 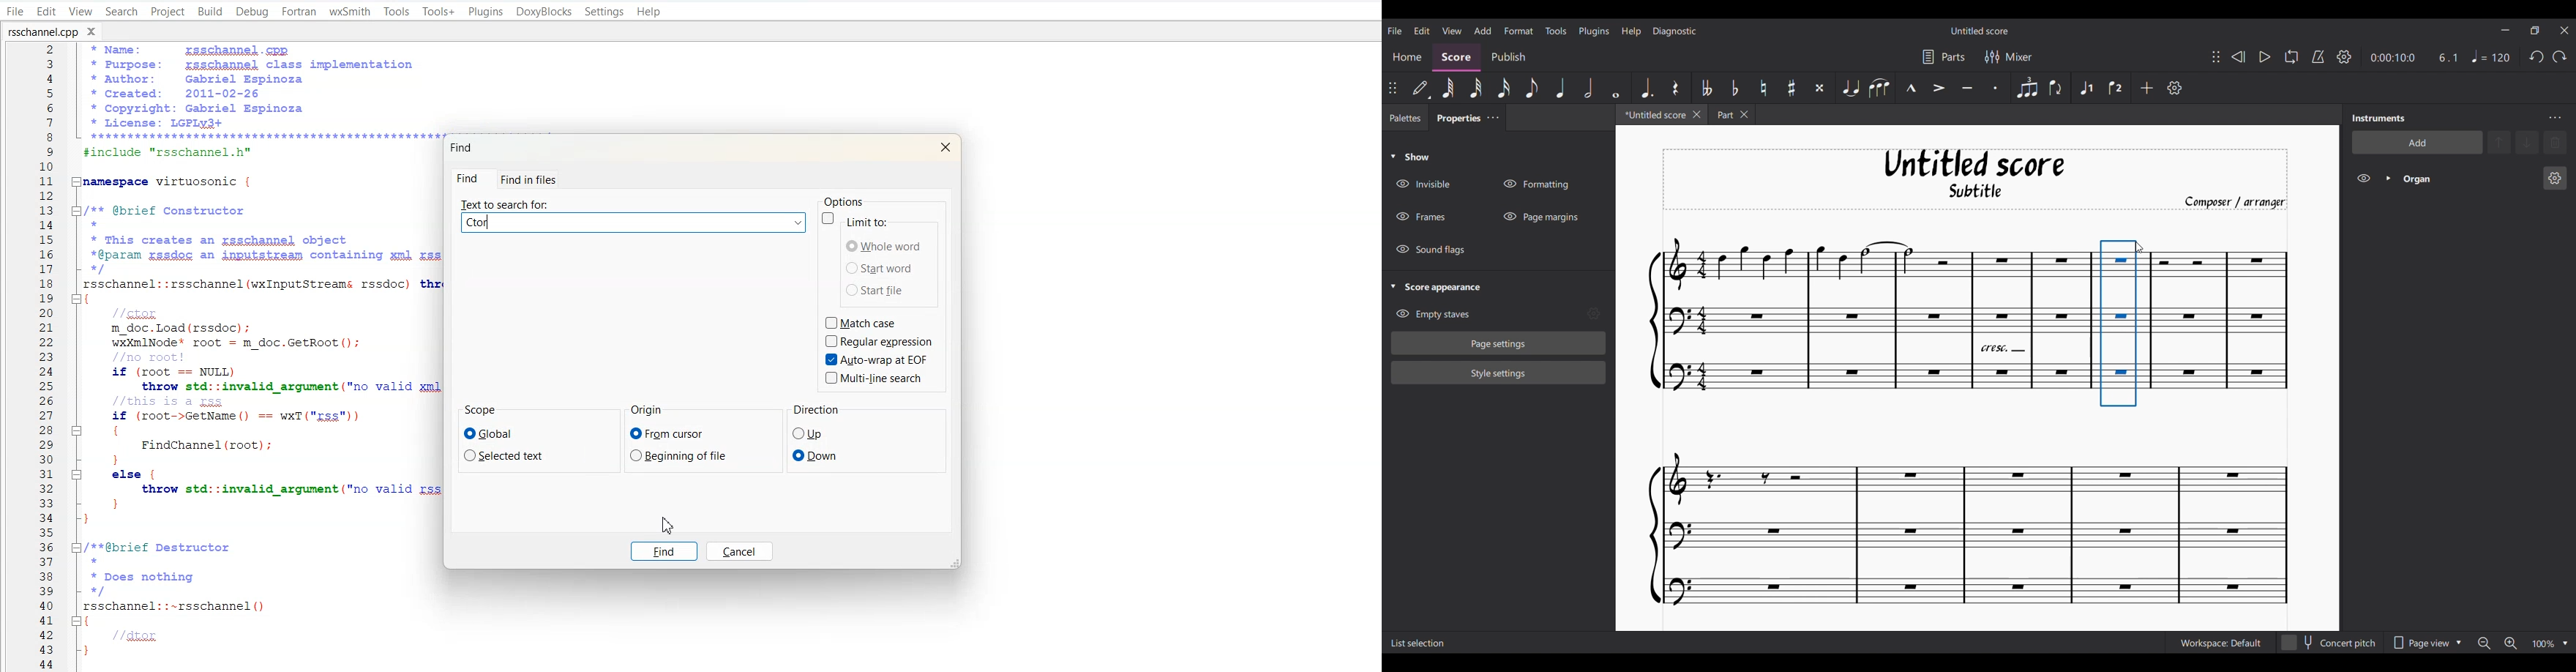 What do you see at coordinates (1504, 88) in the screenshot?
I see `16th note` at bounding box center [1504, 88].